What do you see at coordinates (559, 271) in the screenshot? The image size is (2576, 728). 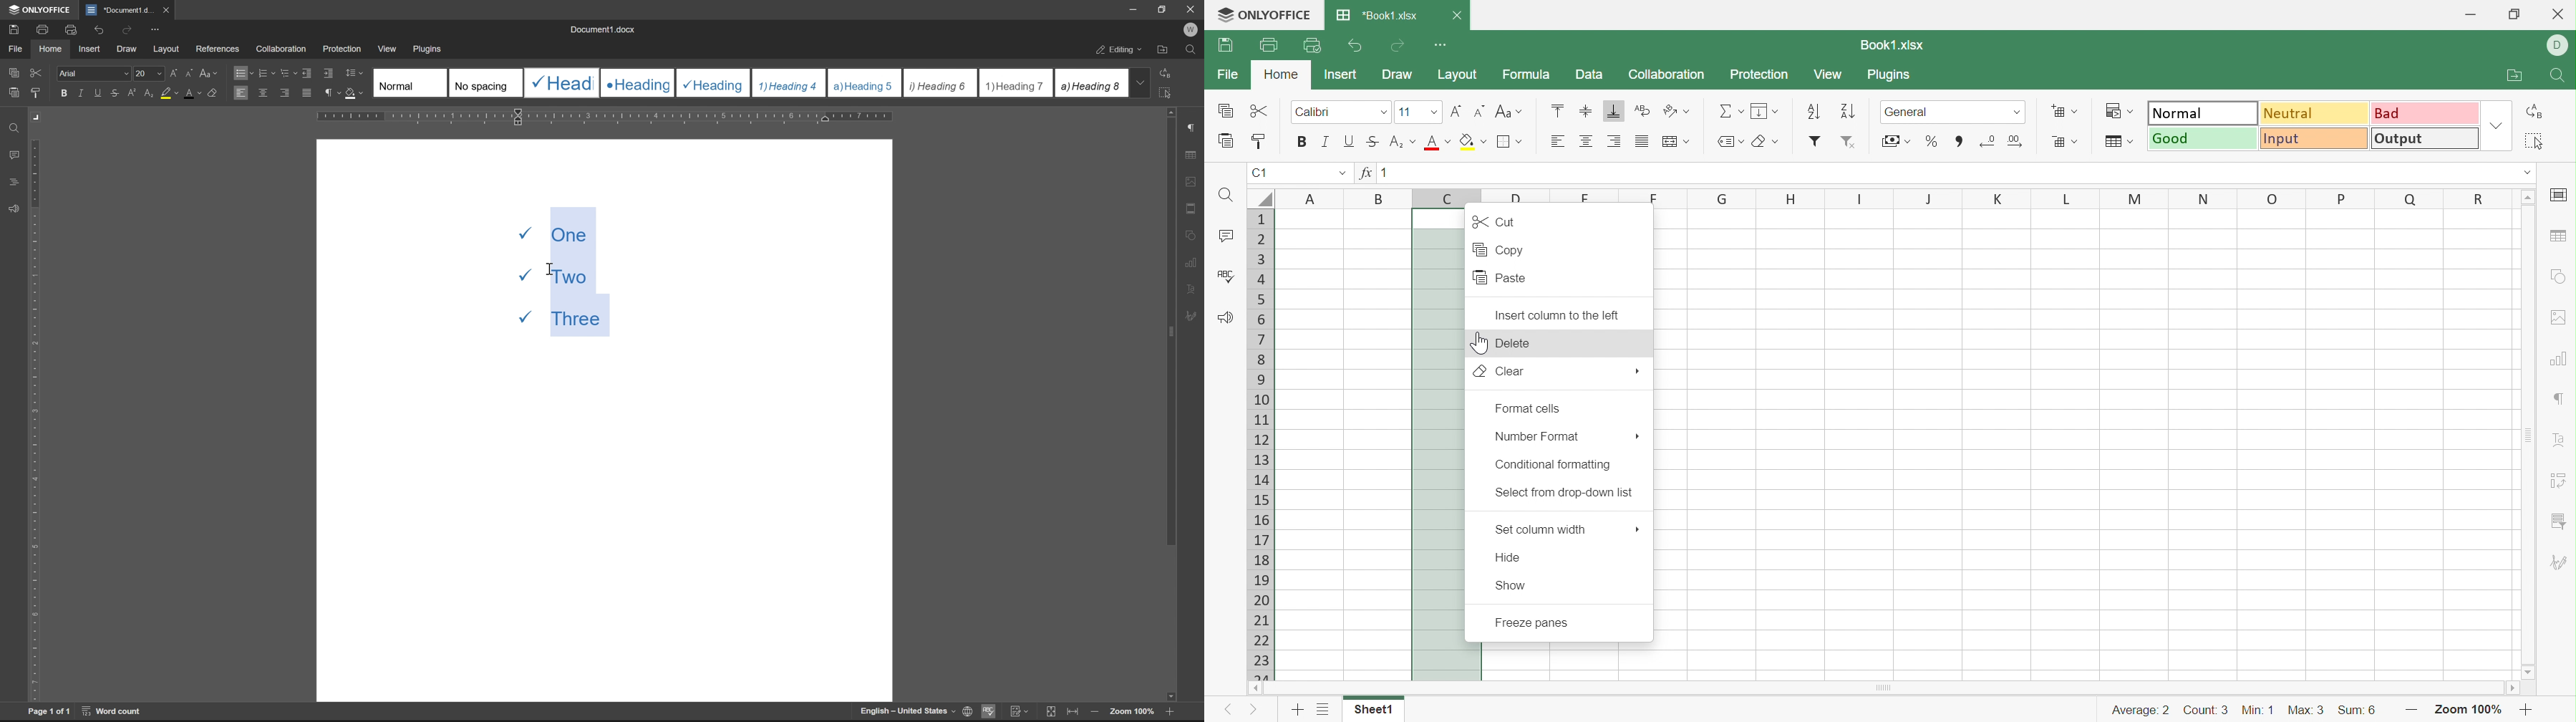 I see `One Two Three` at bounding box center [559, 271].